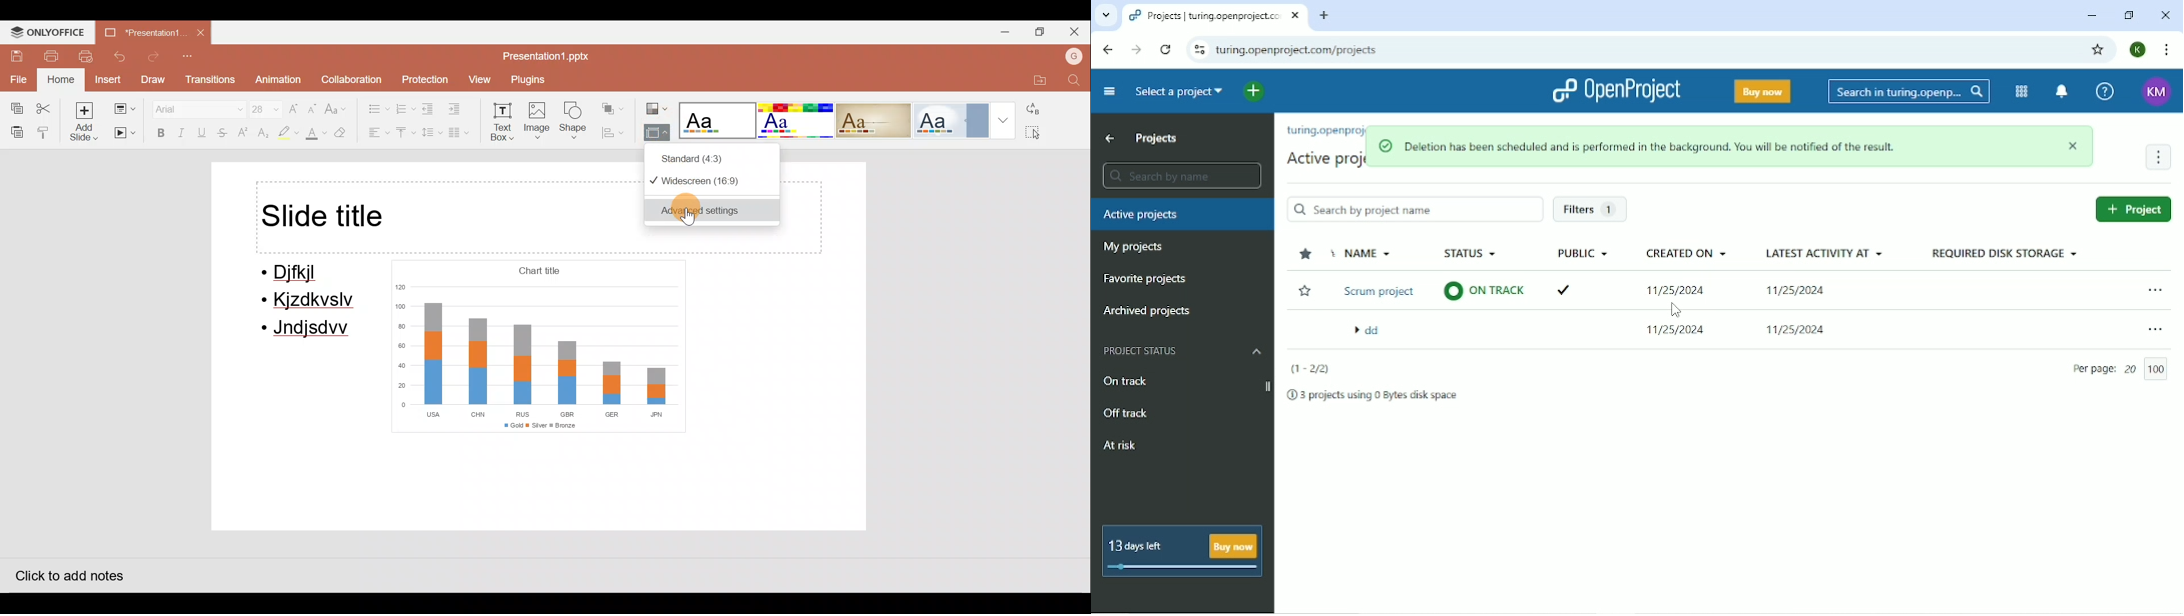 The width and height of the screenshot is (2184, 616). I want to click on Decrease font size, so click(314, 105).